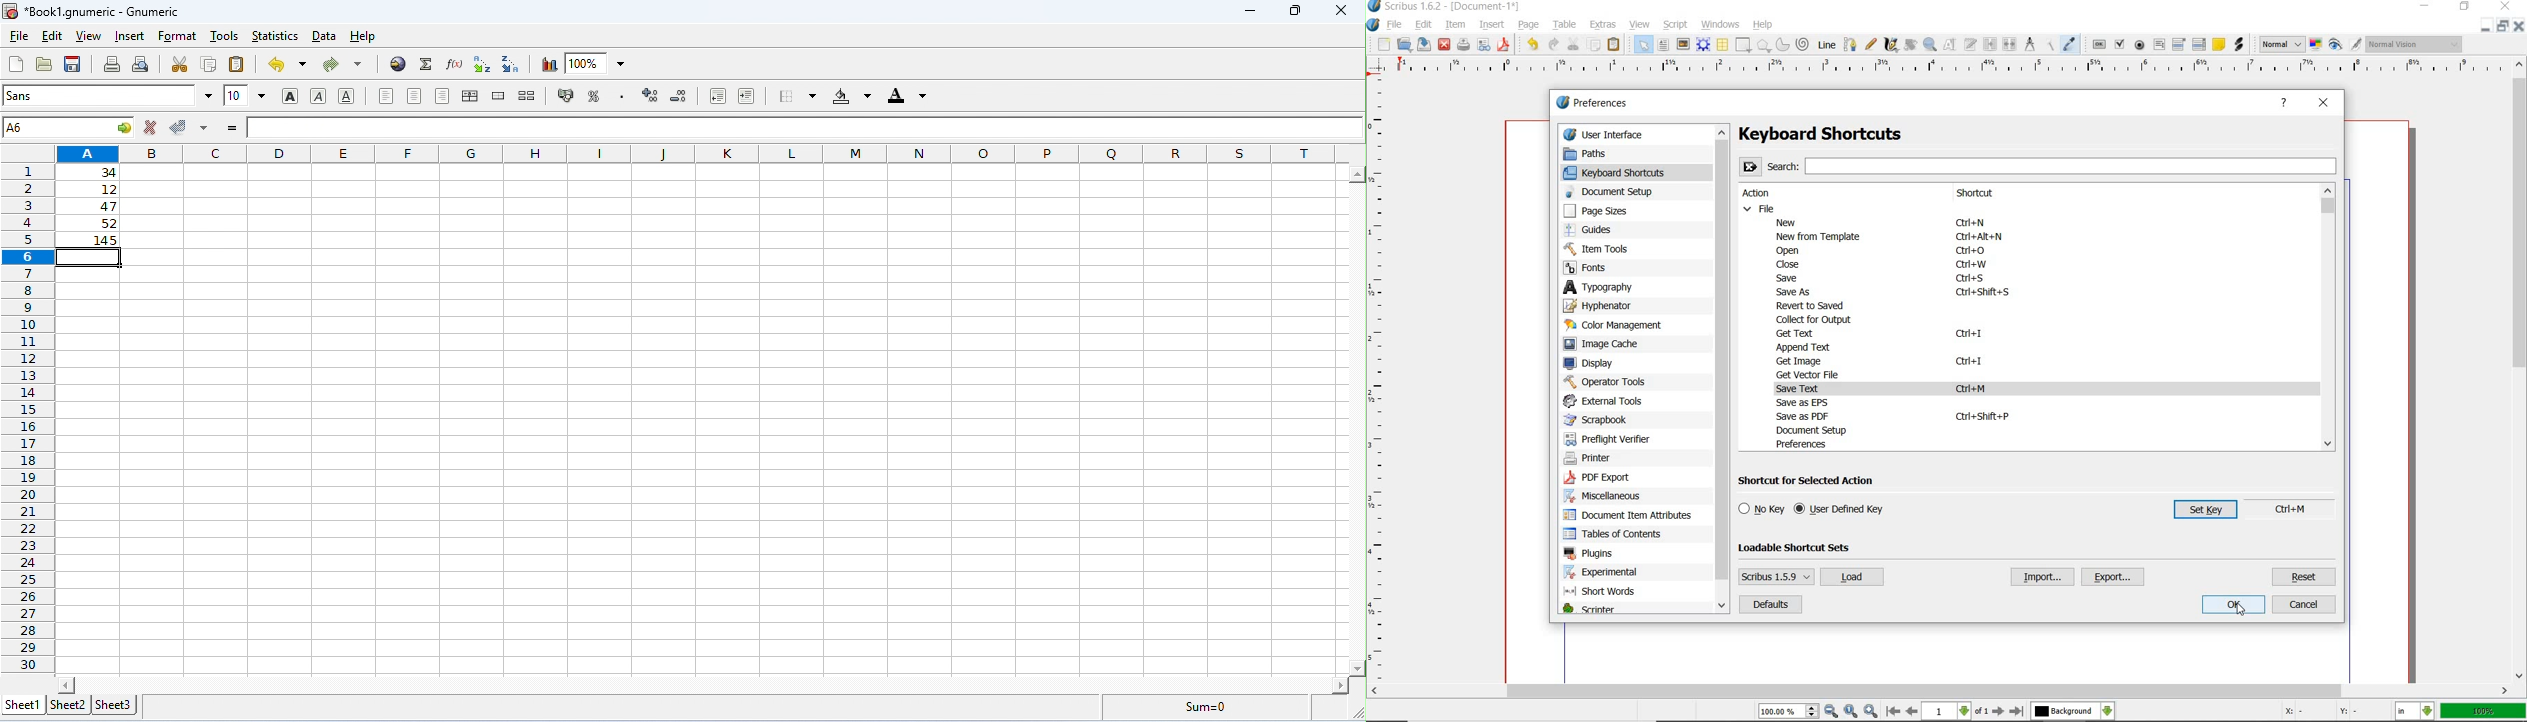  What do you see at coordinates (2305, 577) in the screenshot?
I see `reset` at bounding box center [2305, 577].